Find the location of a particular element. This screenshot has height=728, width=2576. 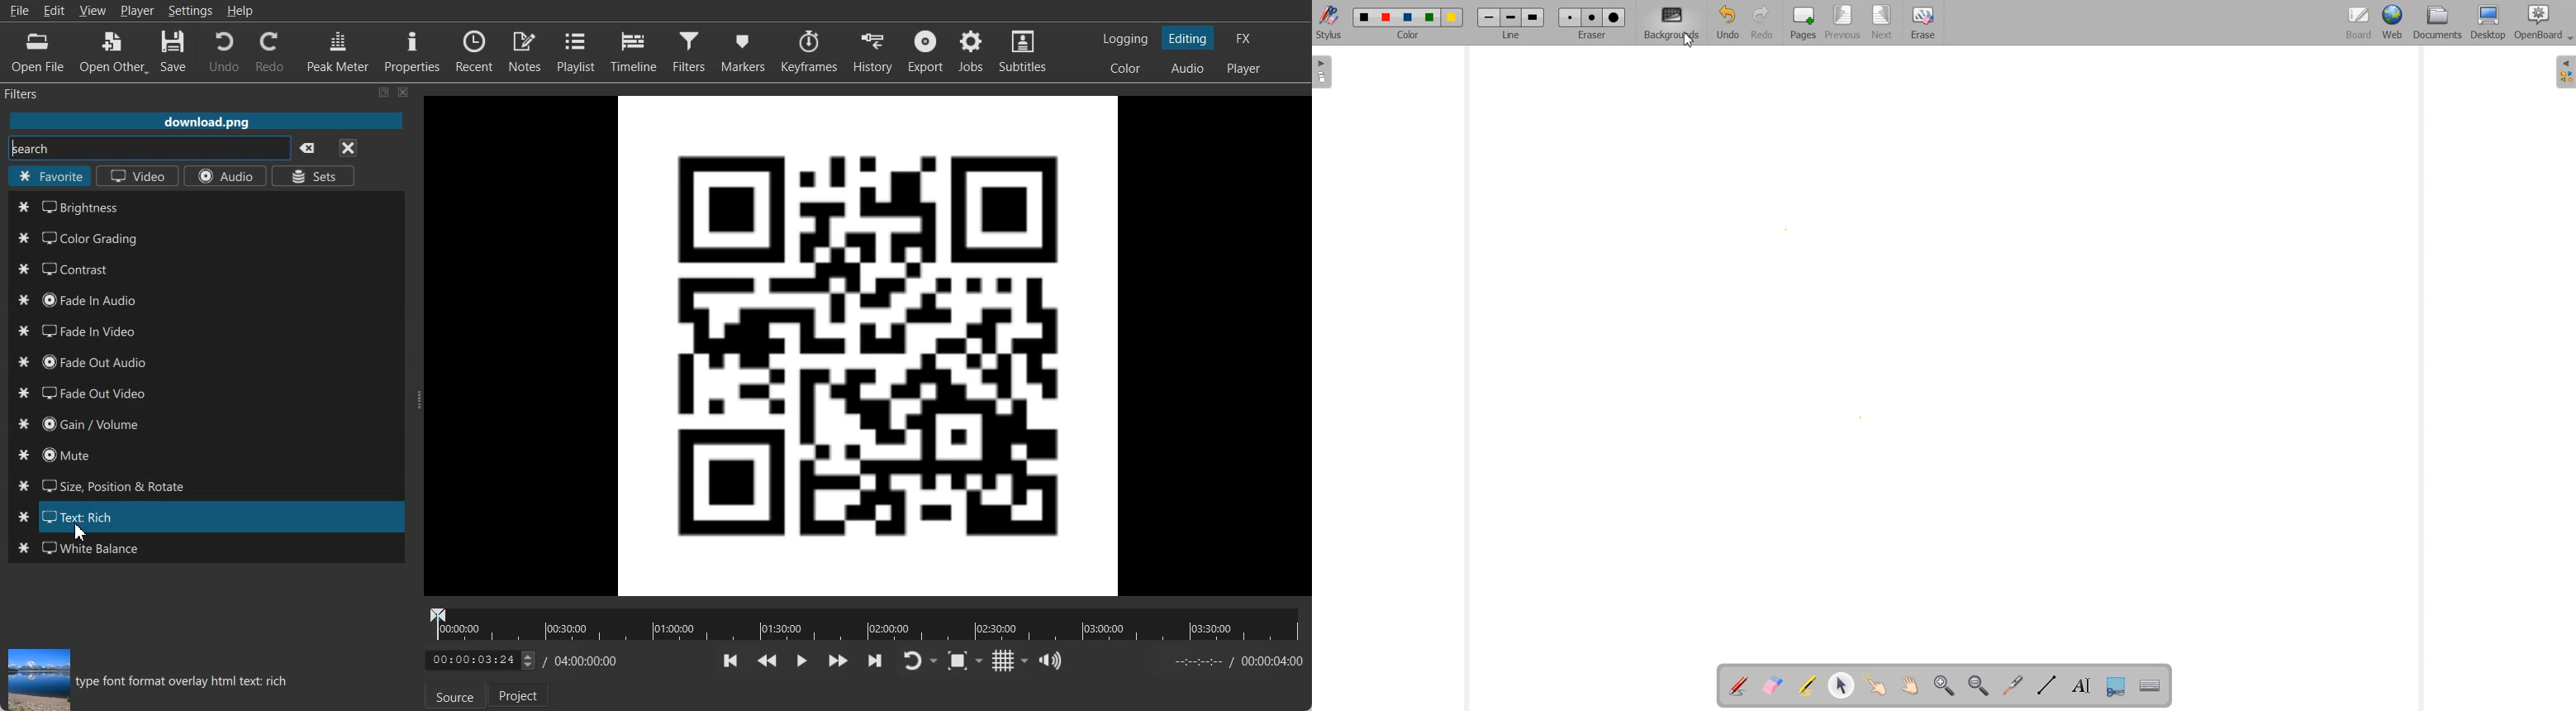

Notes is located at coordinates (526, 50).